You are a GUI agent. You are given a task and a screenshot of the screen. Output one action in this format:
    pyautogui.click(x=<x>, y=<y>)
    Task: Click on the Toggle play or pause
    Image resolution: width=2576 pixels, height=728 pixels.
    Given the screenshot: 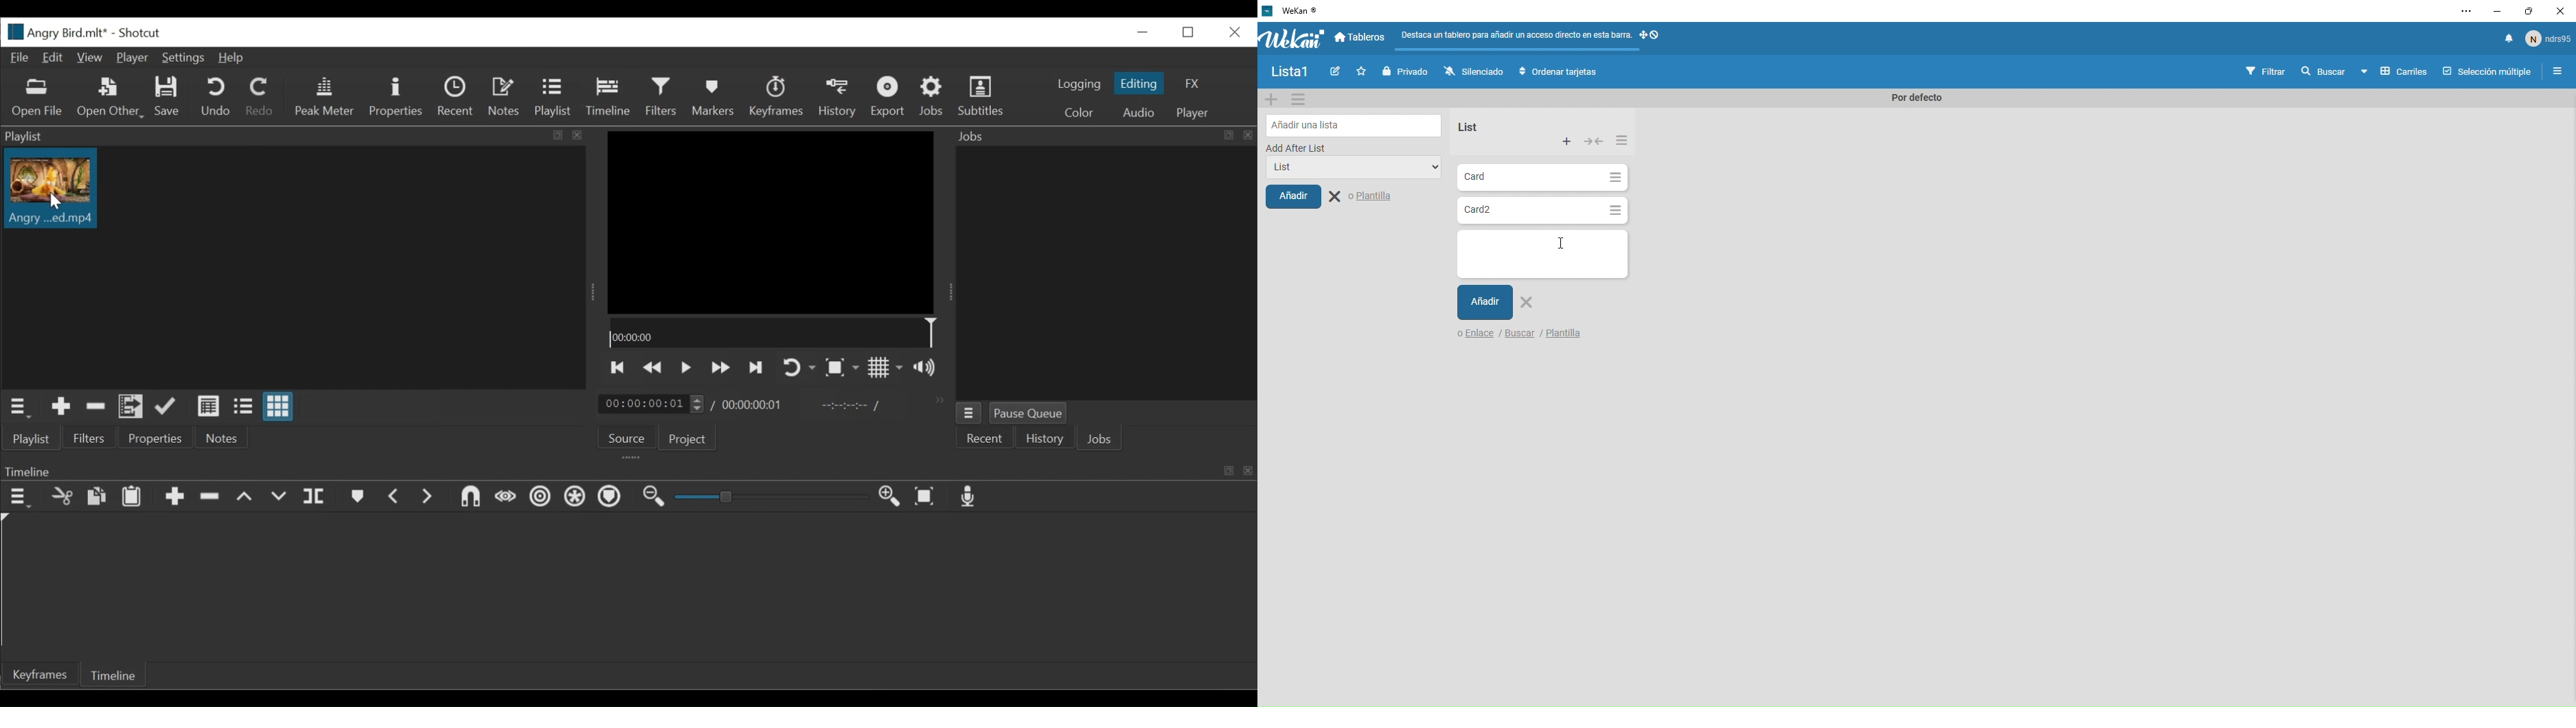 What is the action you would take?
    pyautogui.click(x=686, y=369)
    